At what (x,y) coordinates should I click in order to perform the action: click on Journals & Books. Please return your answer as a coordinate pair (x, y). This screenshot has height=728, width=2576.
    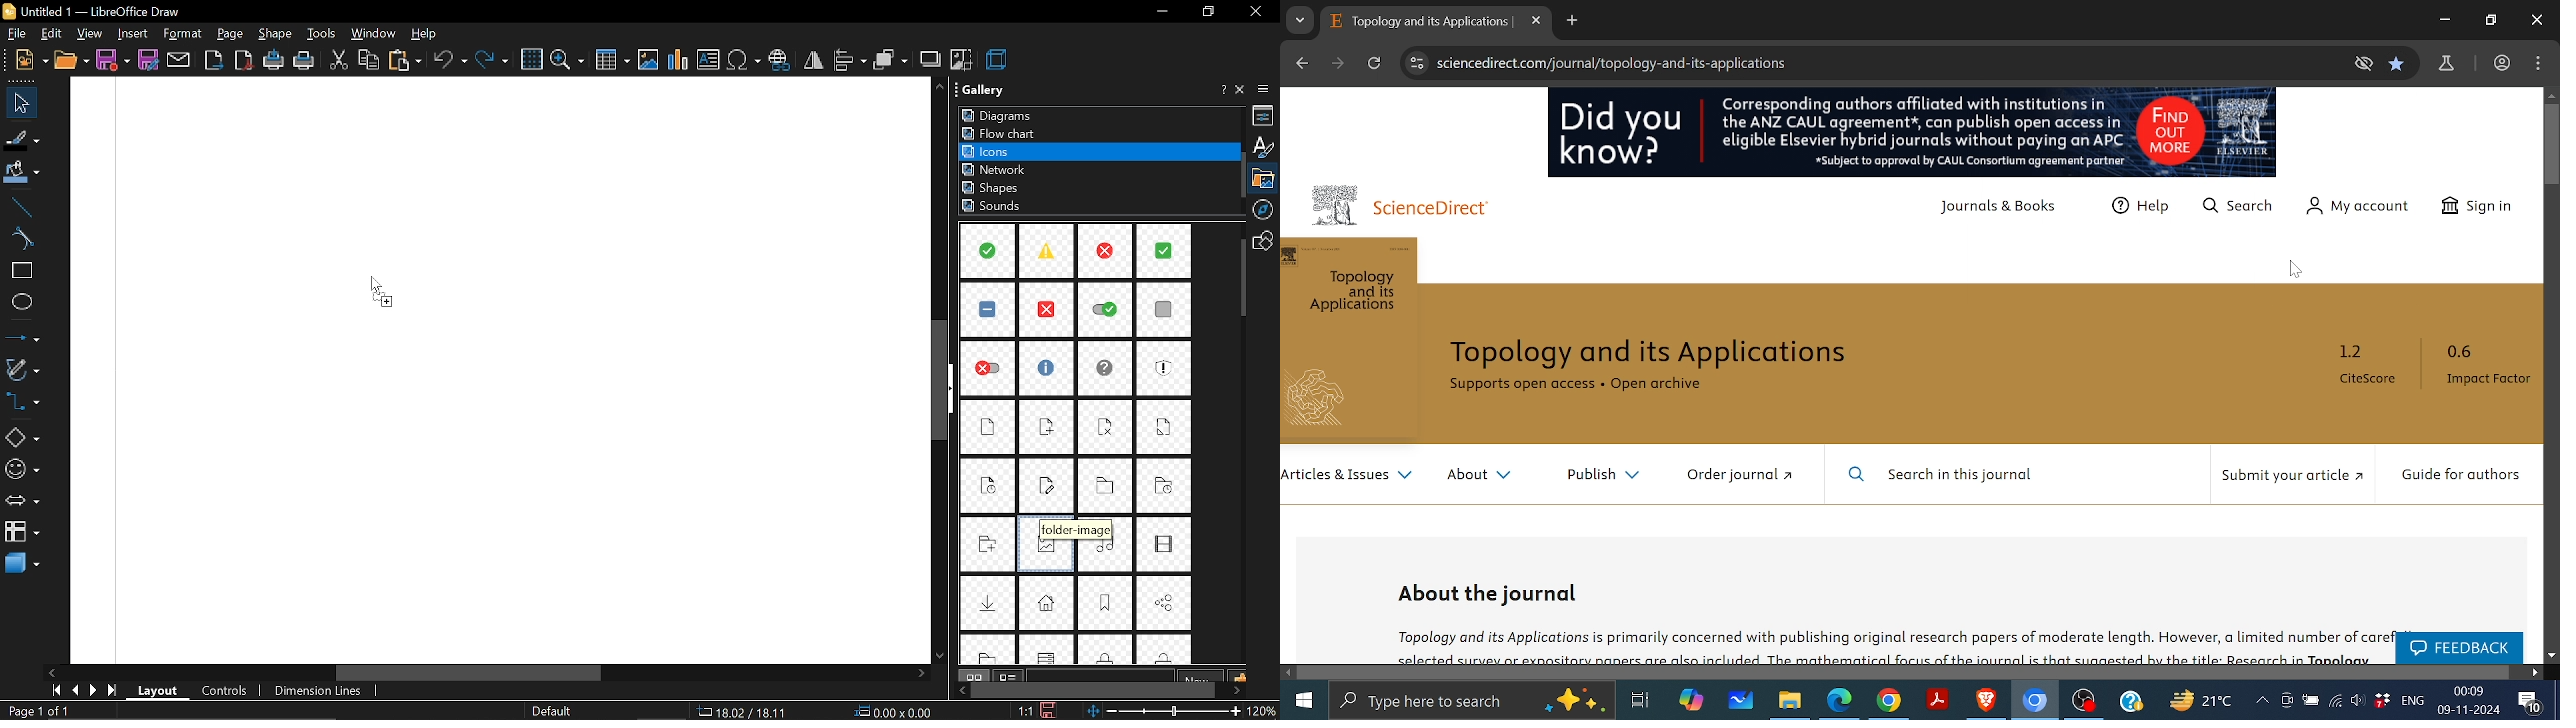
    Looking at the image, I should click on (2005, 210).